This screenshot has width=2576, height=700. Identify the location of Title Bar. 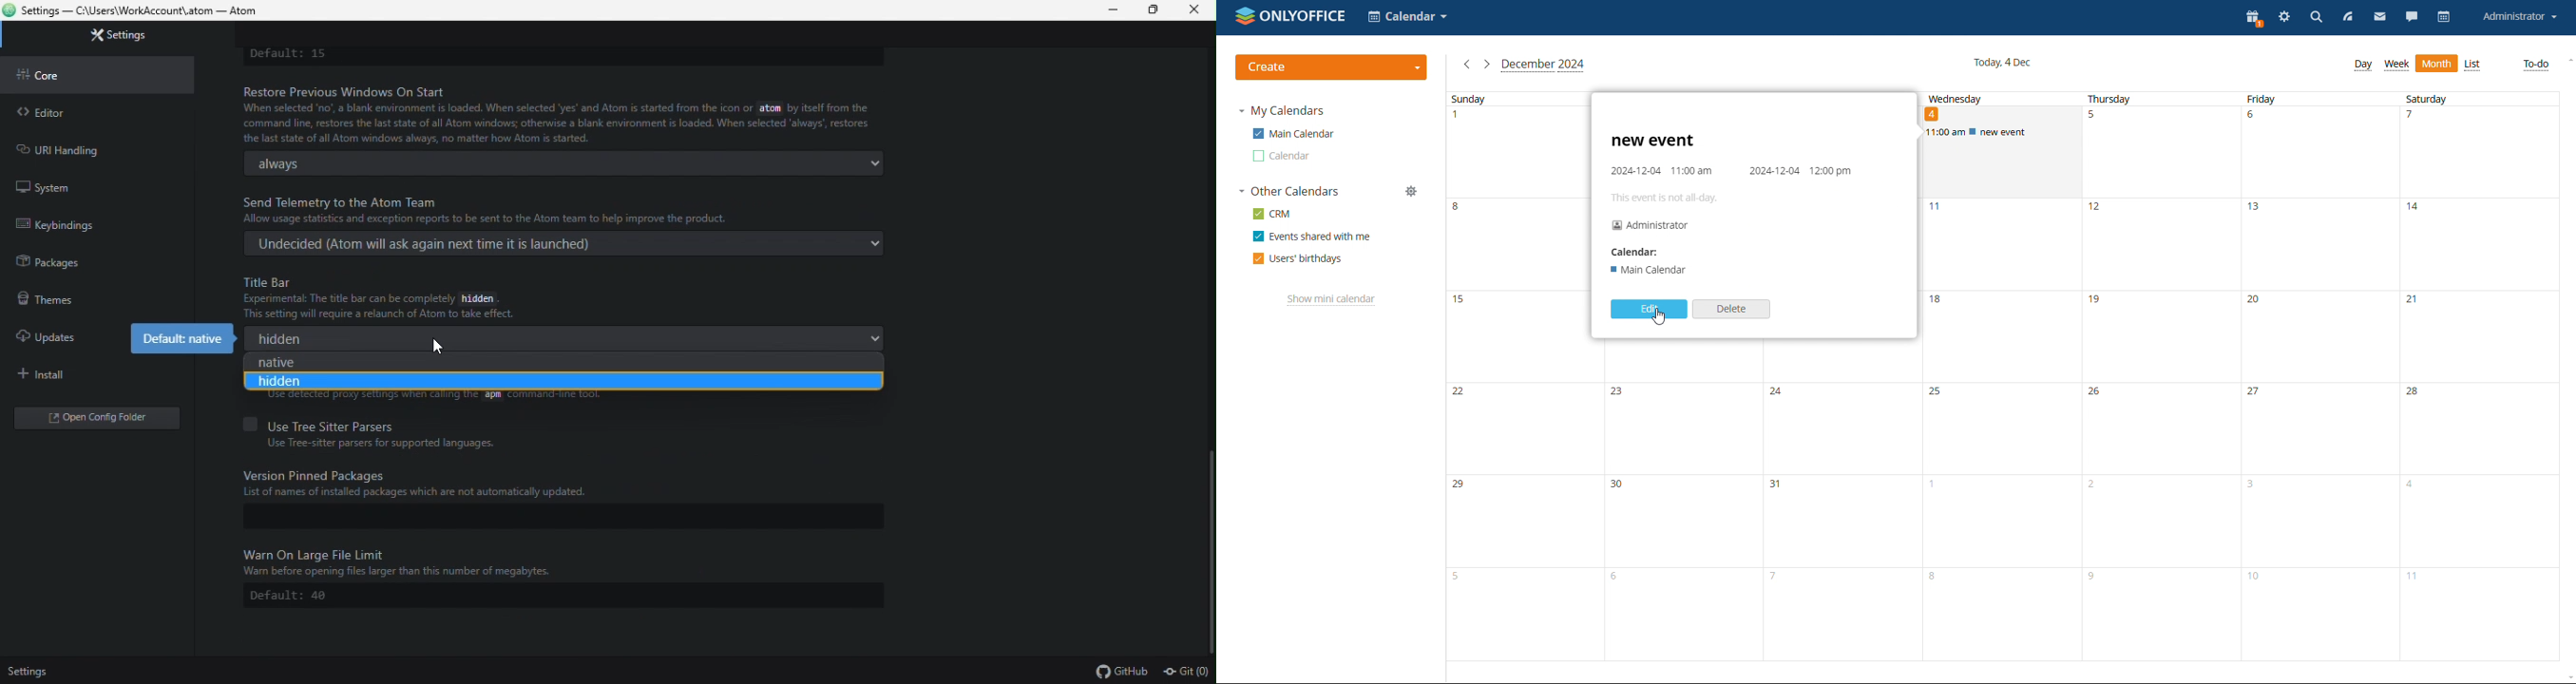
(270, 281).